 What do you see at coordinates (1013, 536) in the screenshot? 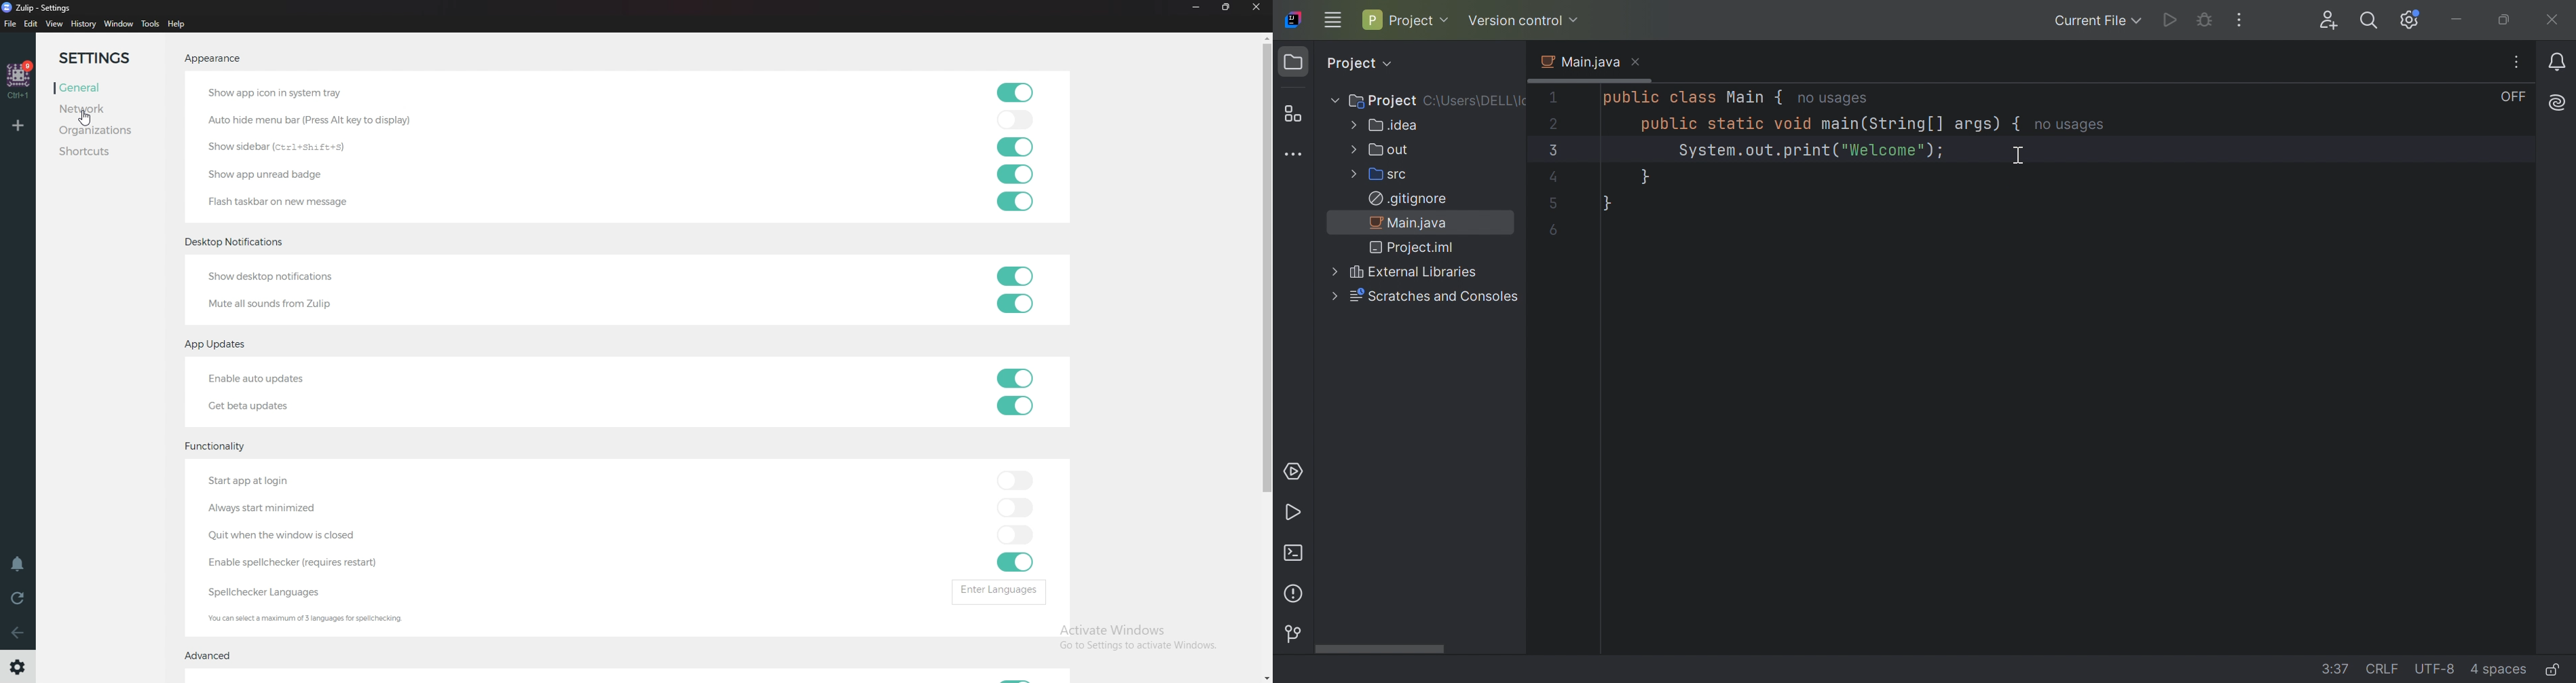
I see `toggle` at bounding box center [1013, 536].